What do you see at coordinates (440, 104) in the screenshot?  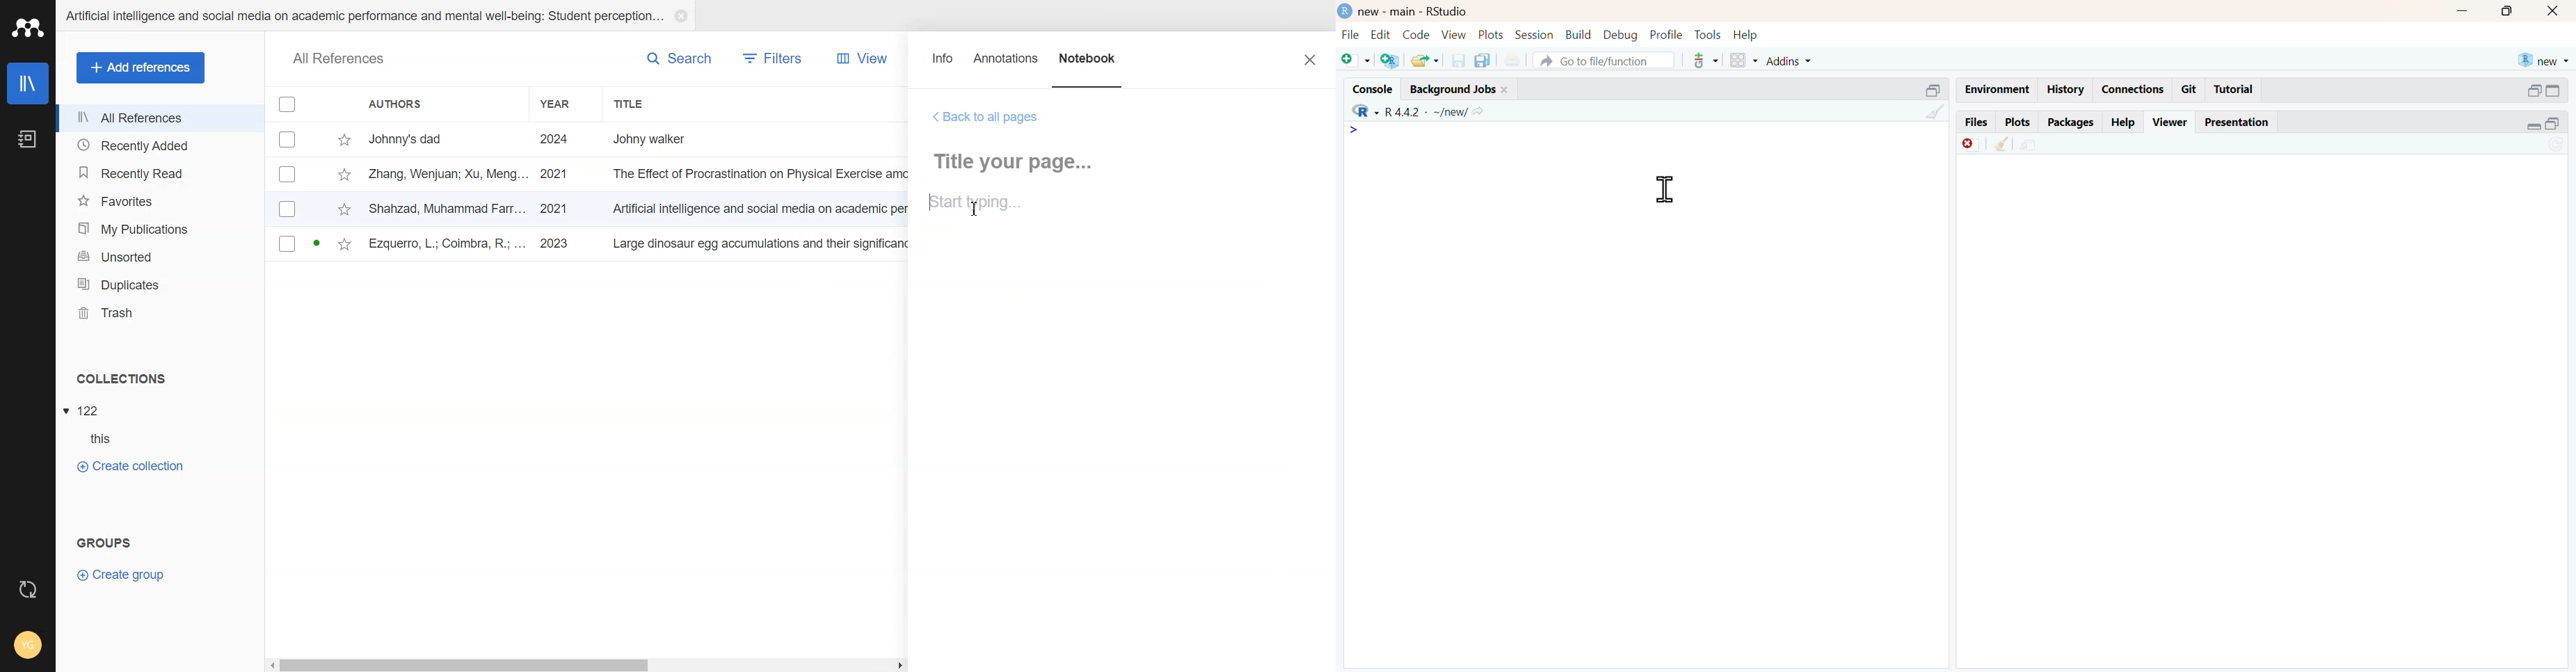 I see `Authors` at bounding box center [440, 104].